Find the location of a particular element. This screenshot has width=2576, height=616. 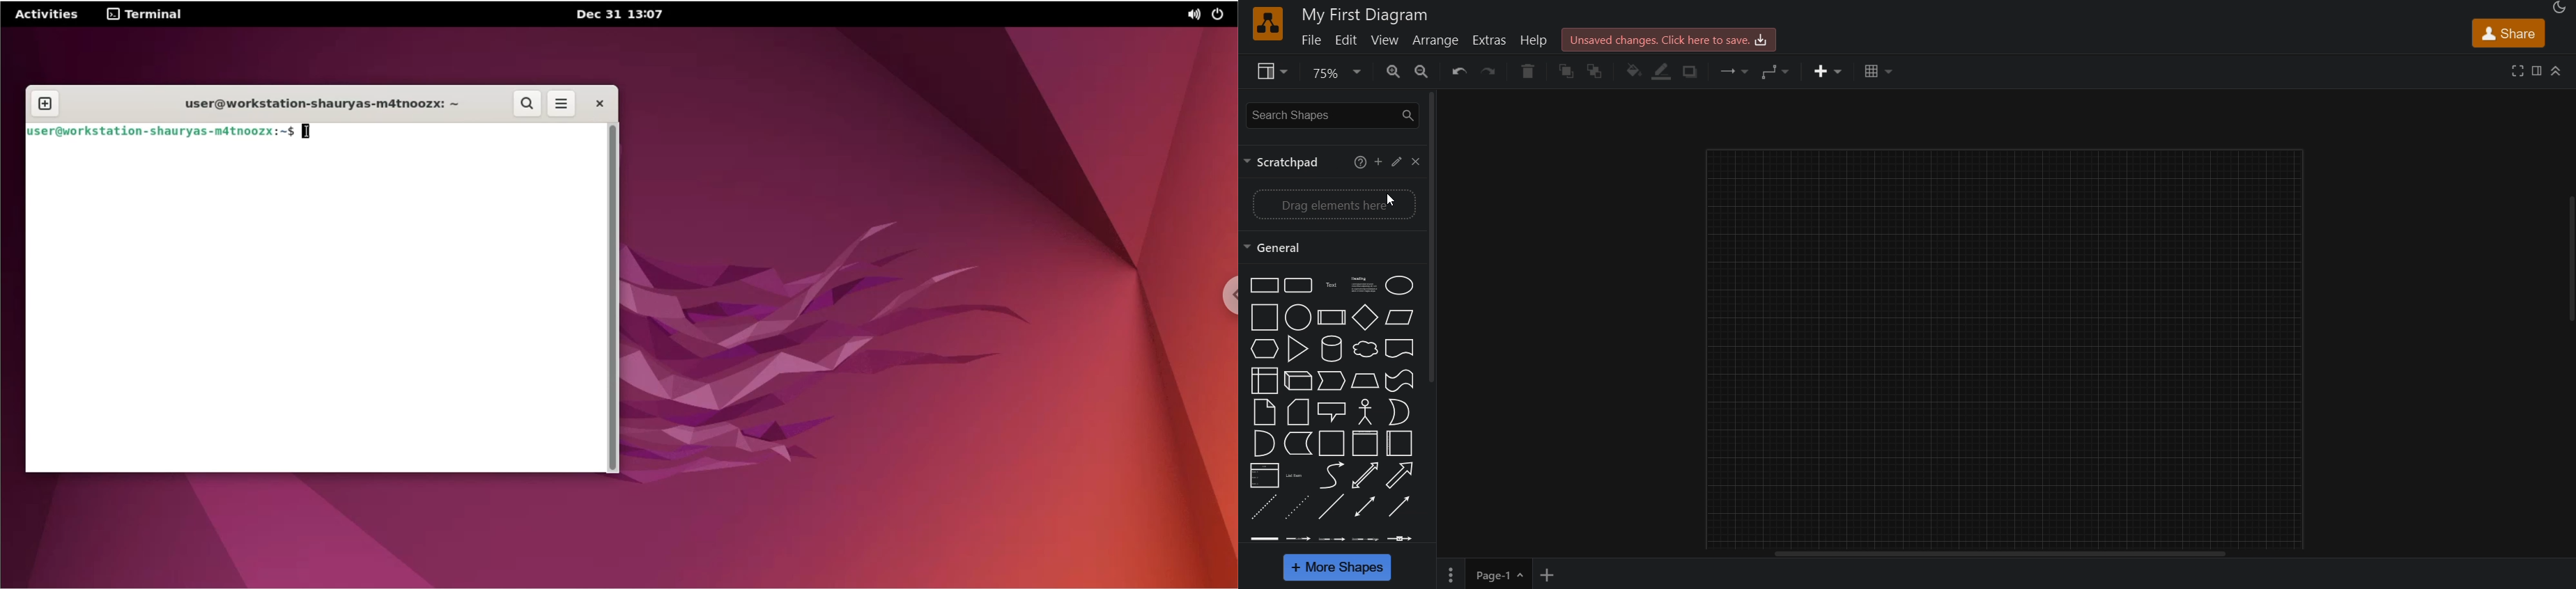

Dec 31 13:07 is located at coordinates (638, 15).